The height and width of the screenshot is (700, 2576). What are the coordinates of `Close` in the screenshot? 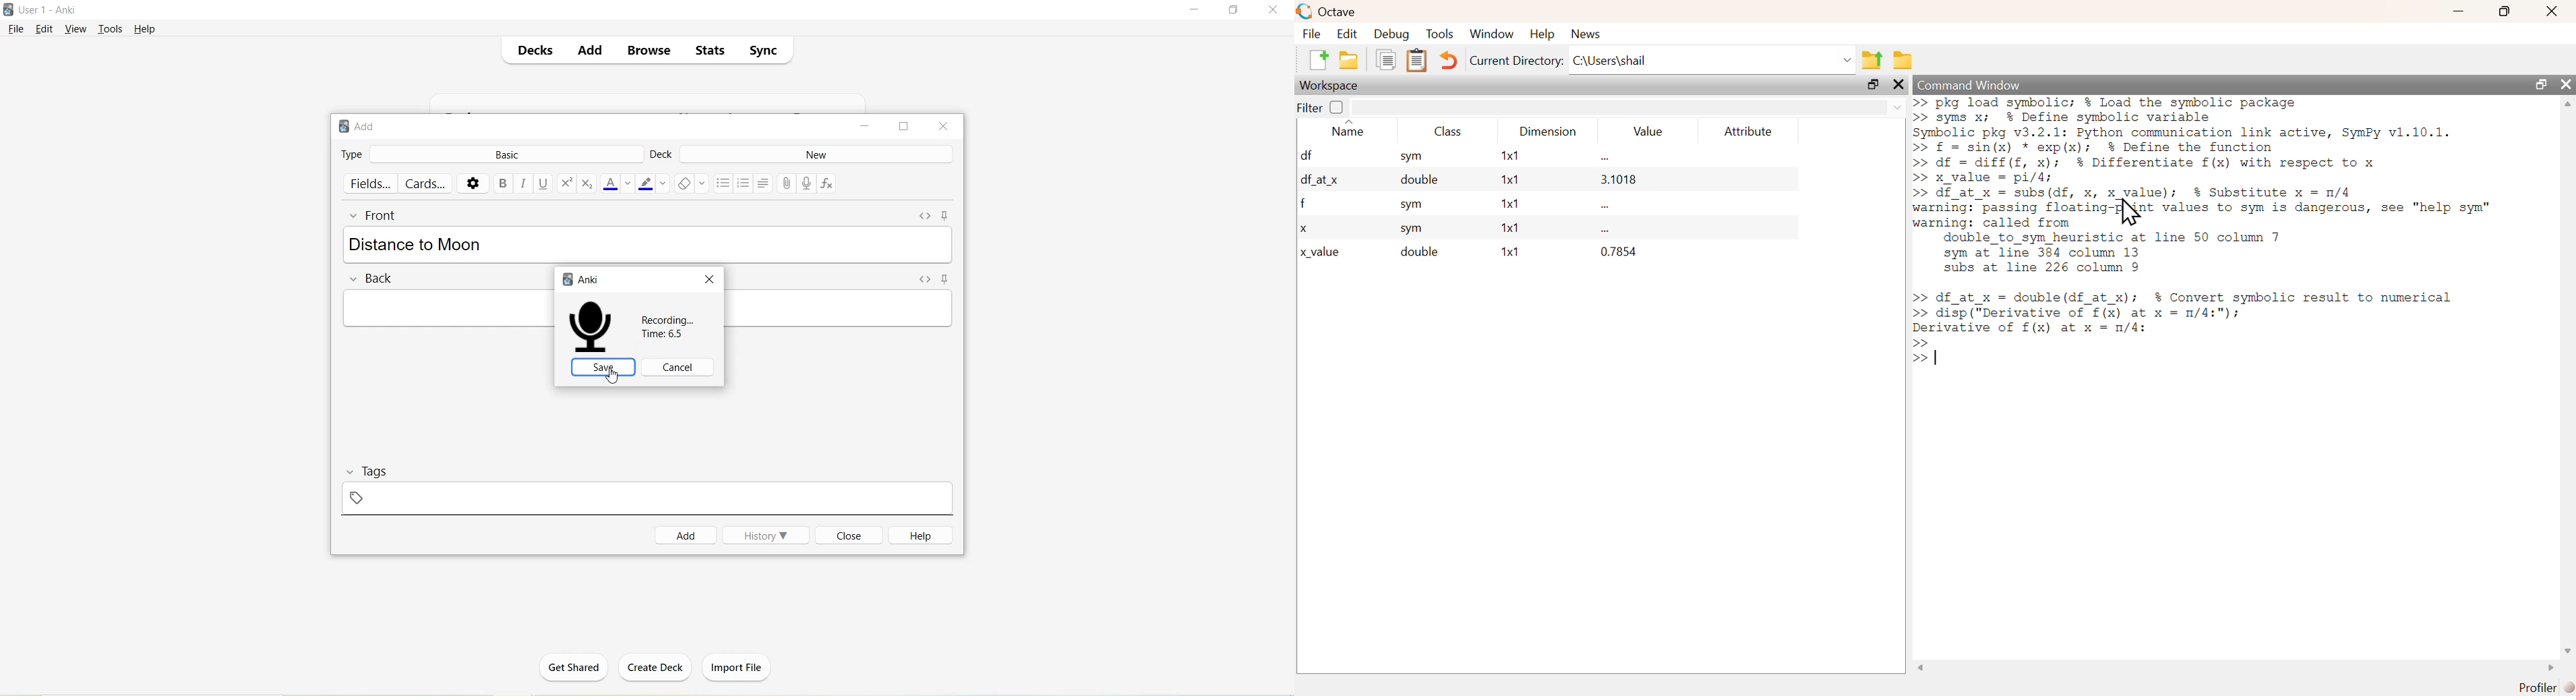 It's located at (1273, 10).